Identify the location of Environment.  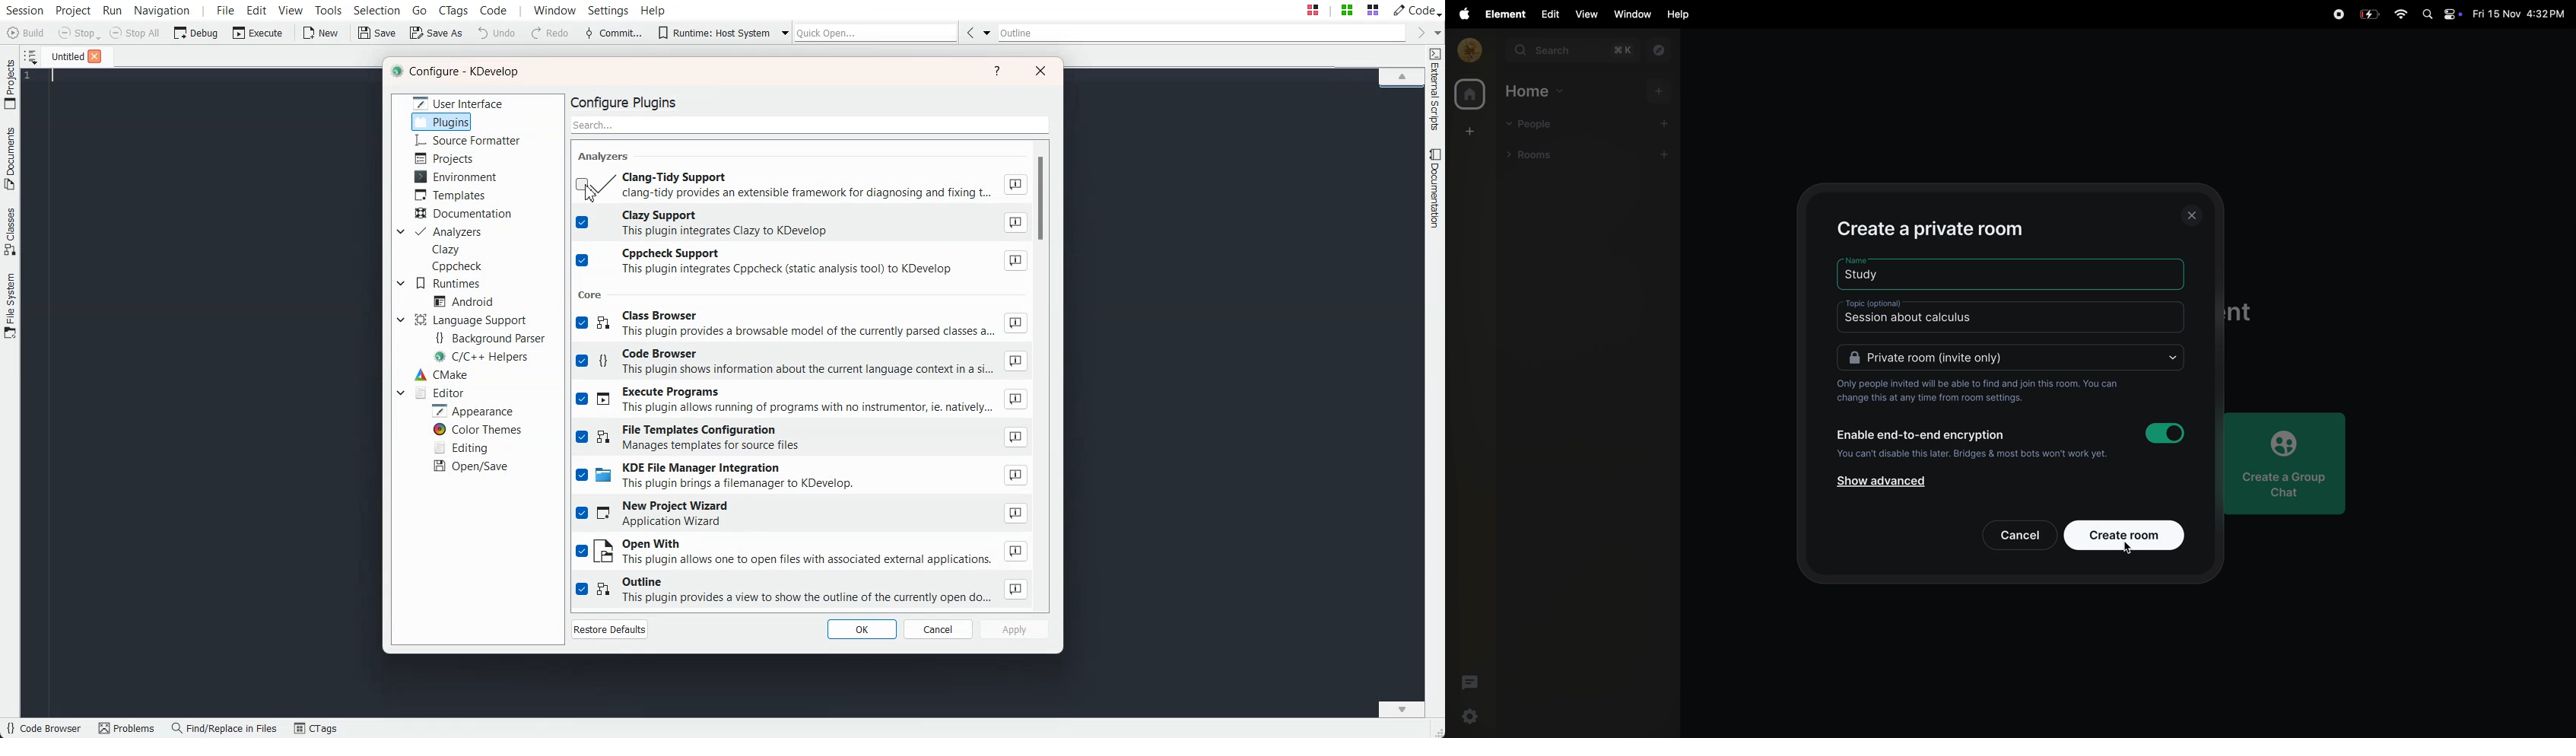
(456, 177).